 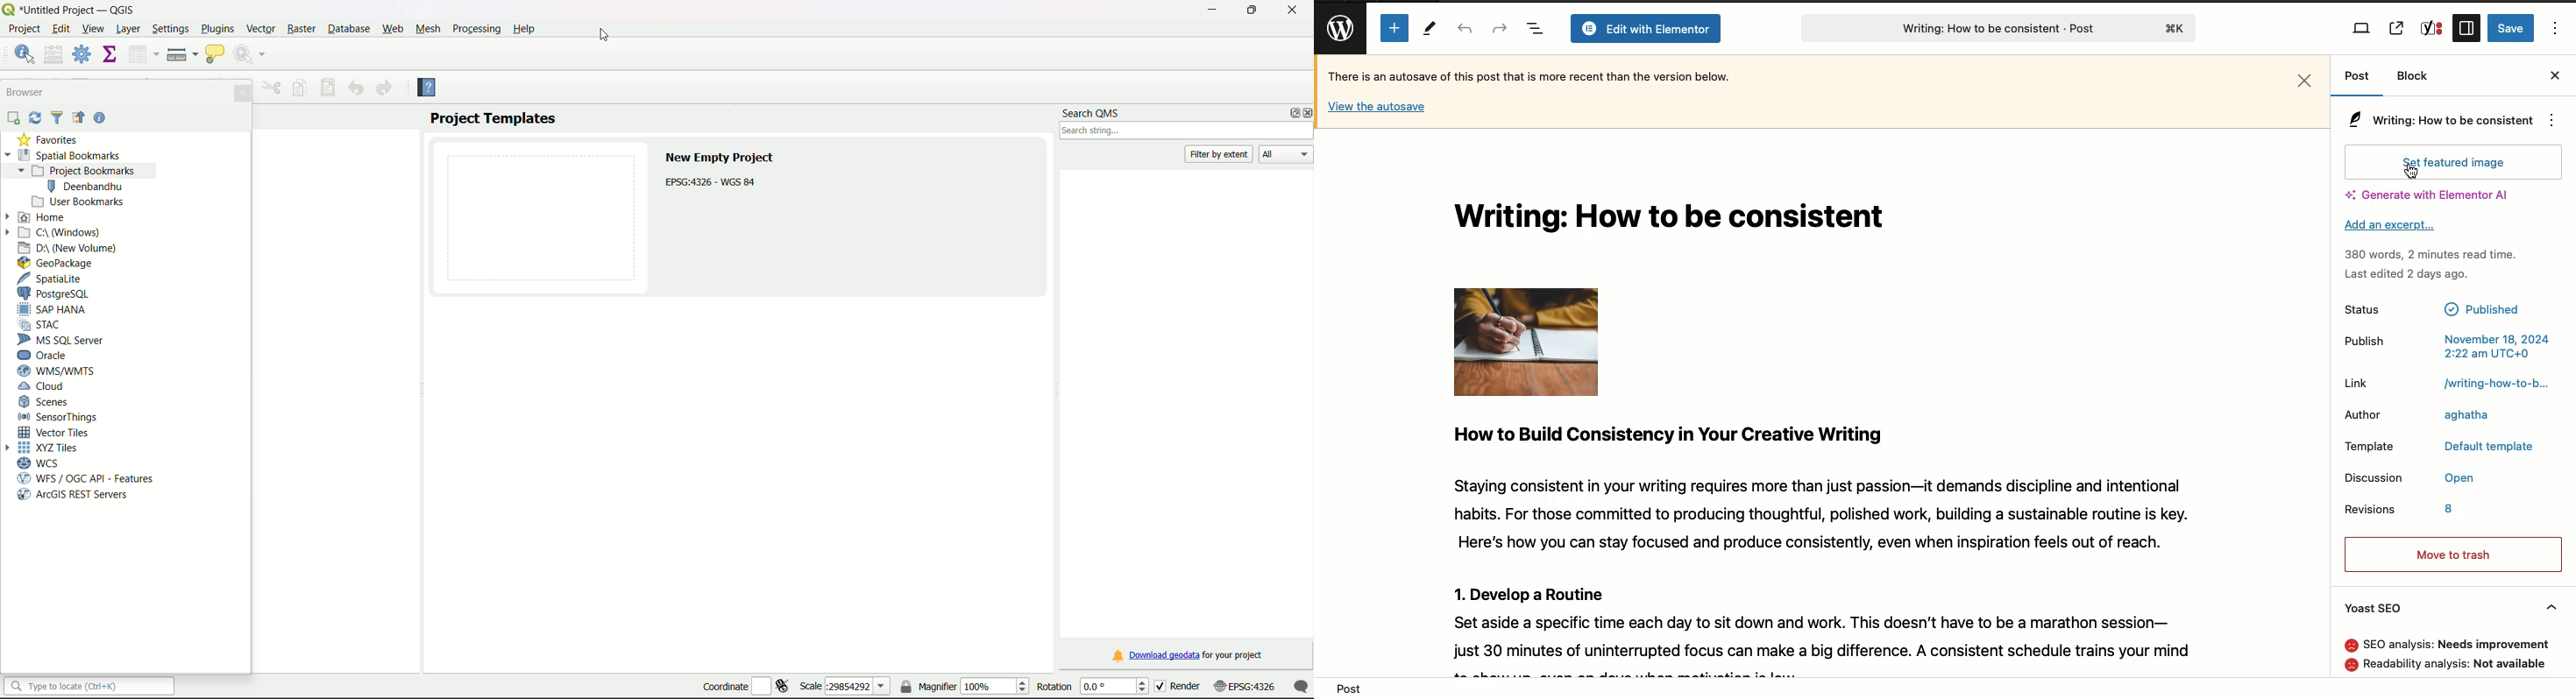 I want to click on View the autosave, so click(x=1377, y=108).